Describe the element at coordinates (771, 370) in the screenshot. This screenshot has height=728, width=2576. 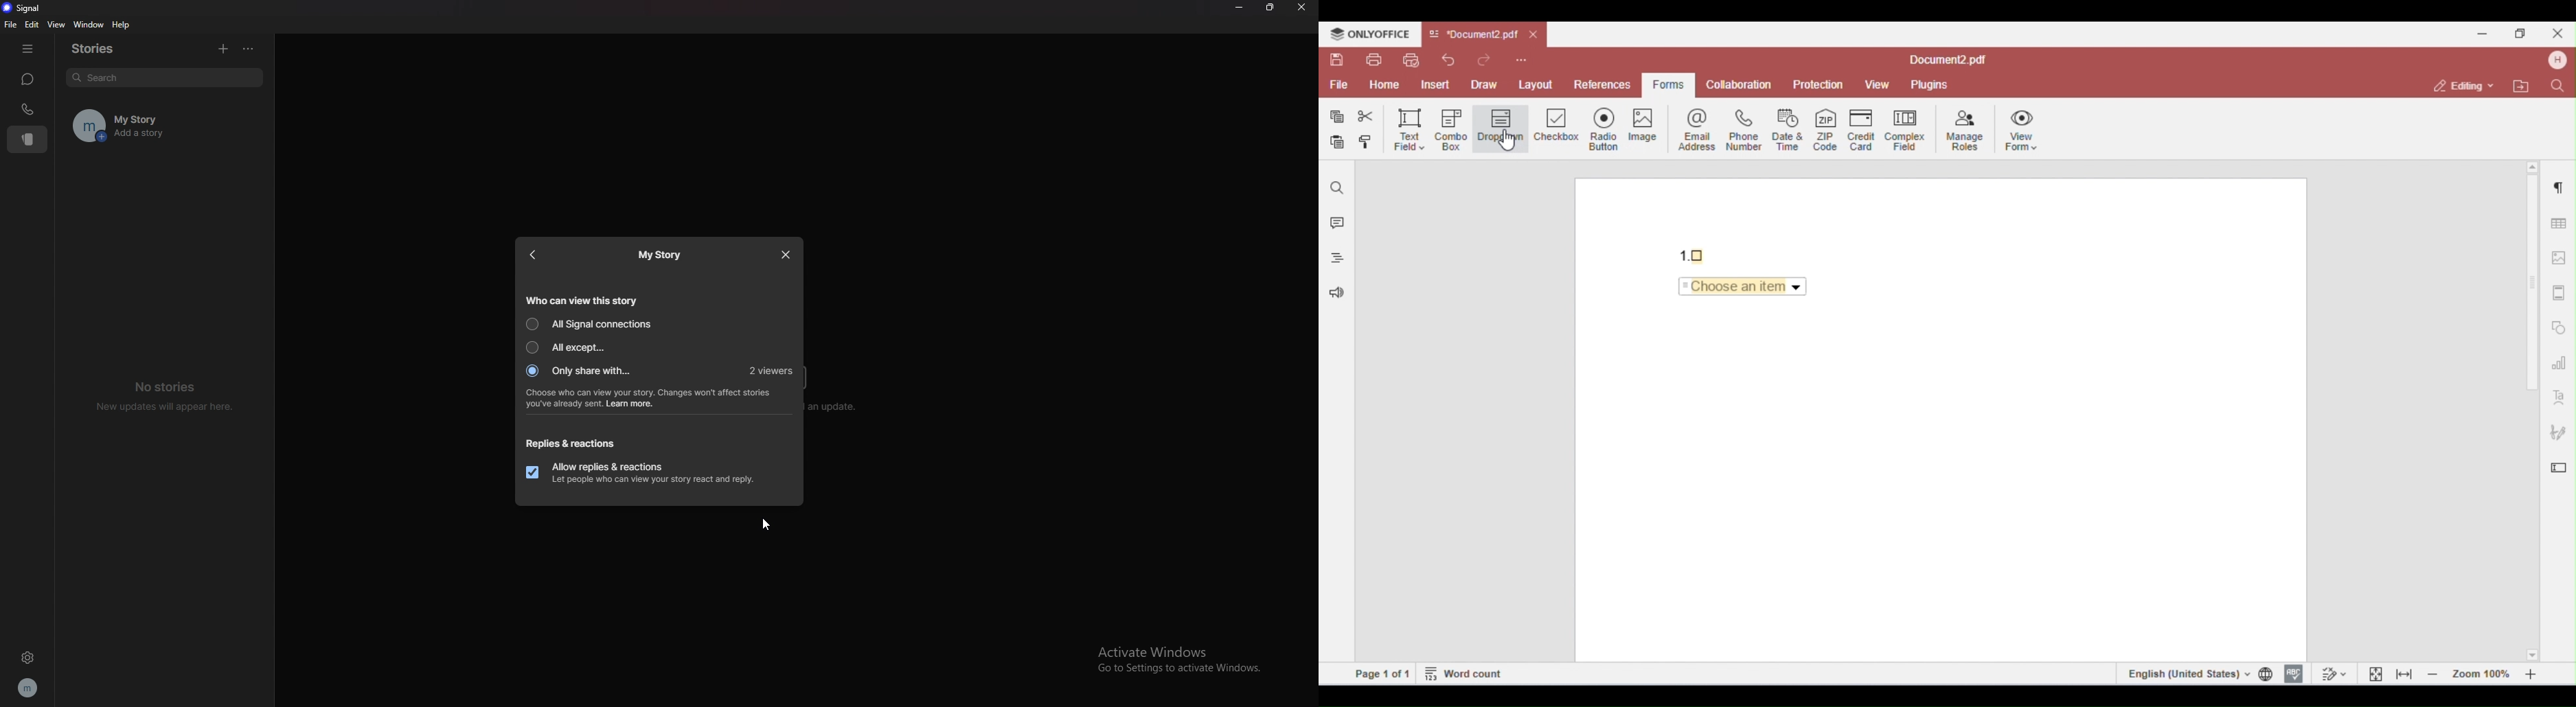
I see `2 viewers` at that location.